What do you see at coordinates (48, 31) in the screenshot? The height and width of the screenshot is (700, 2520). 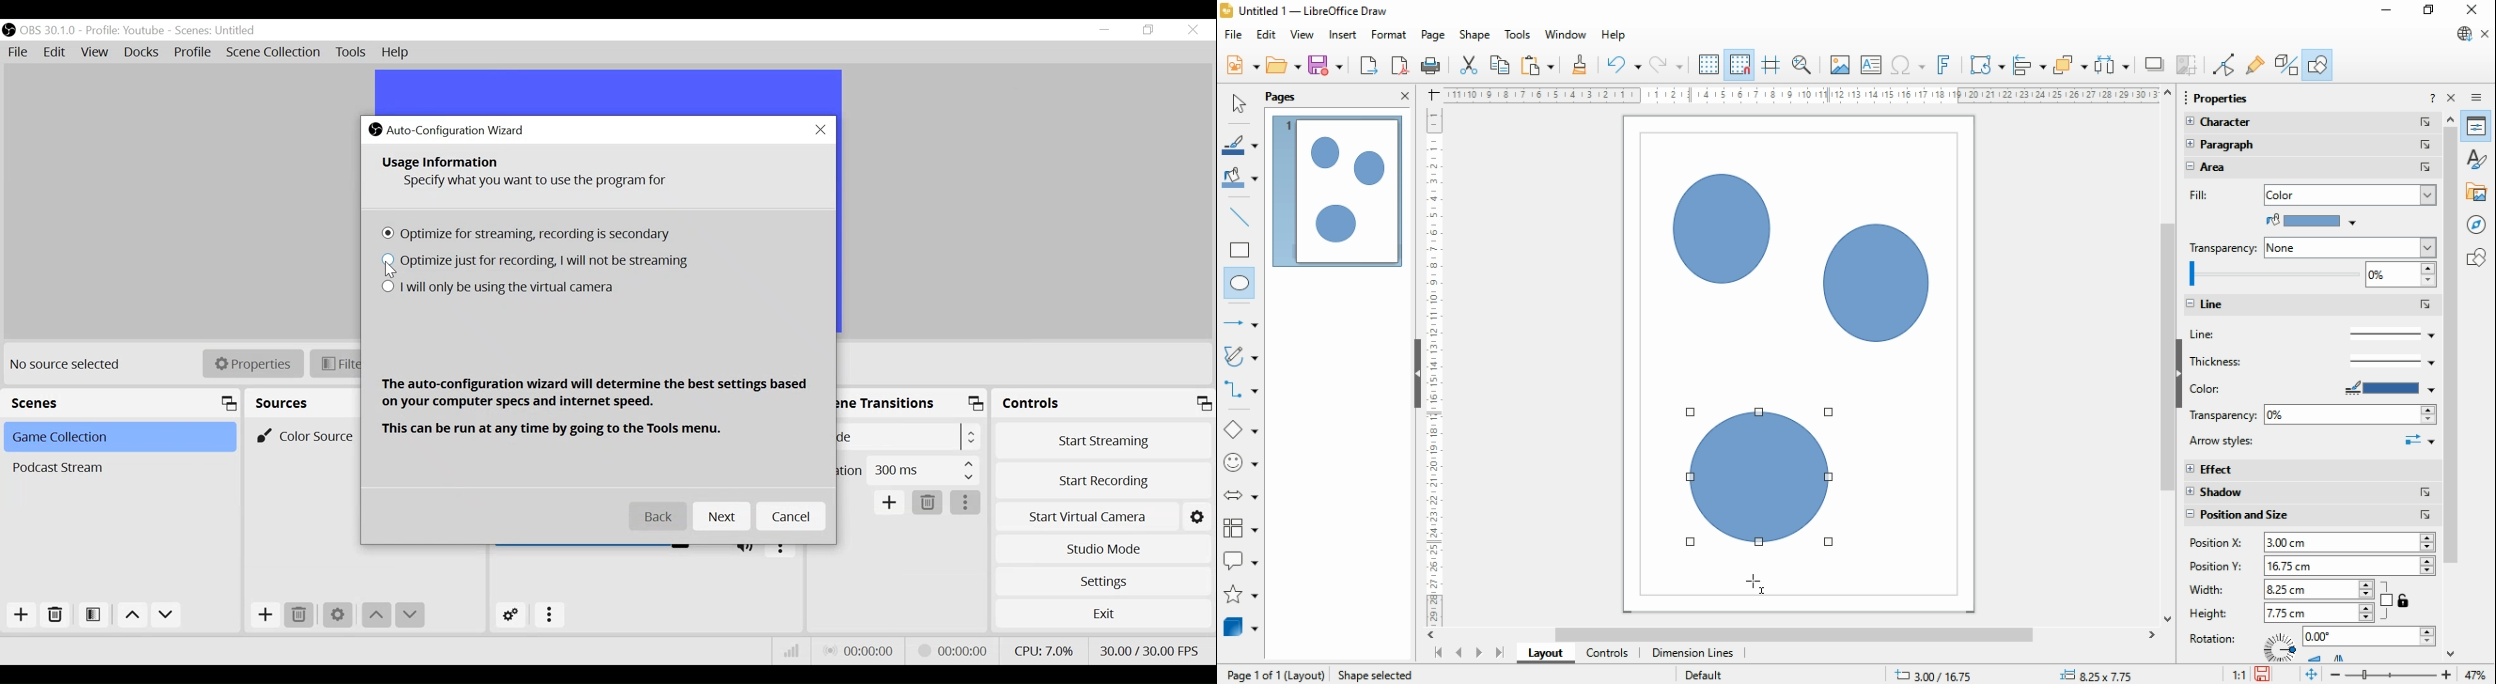 I see `OBS Version` at bounding box center [48, 31].